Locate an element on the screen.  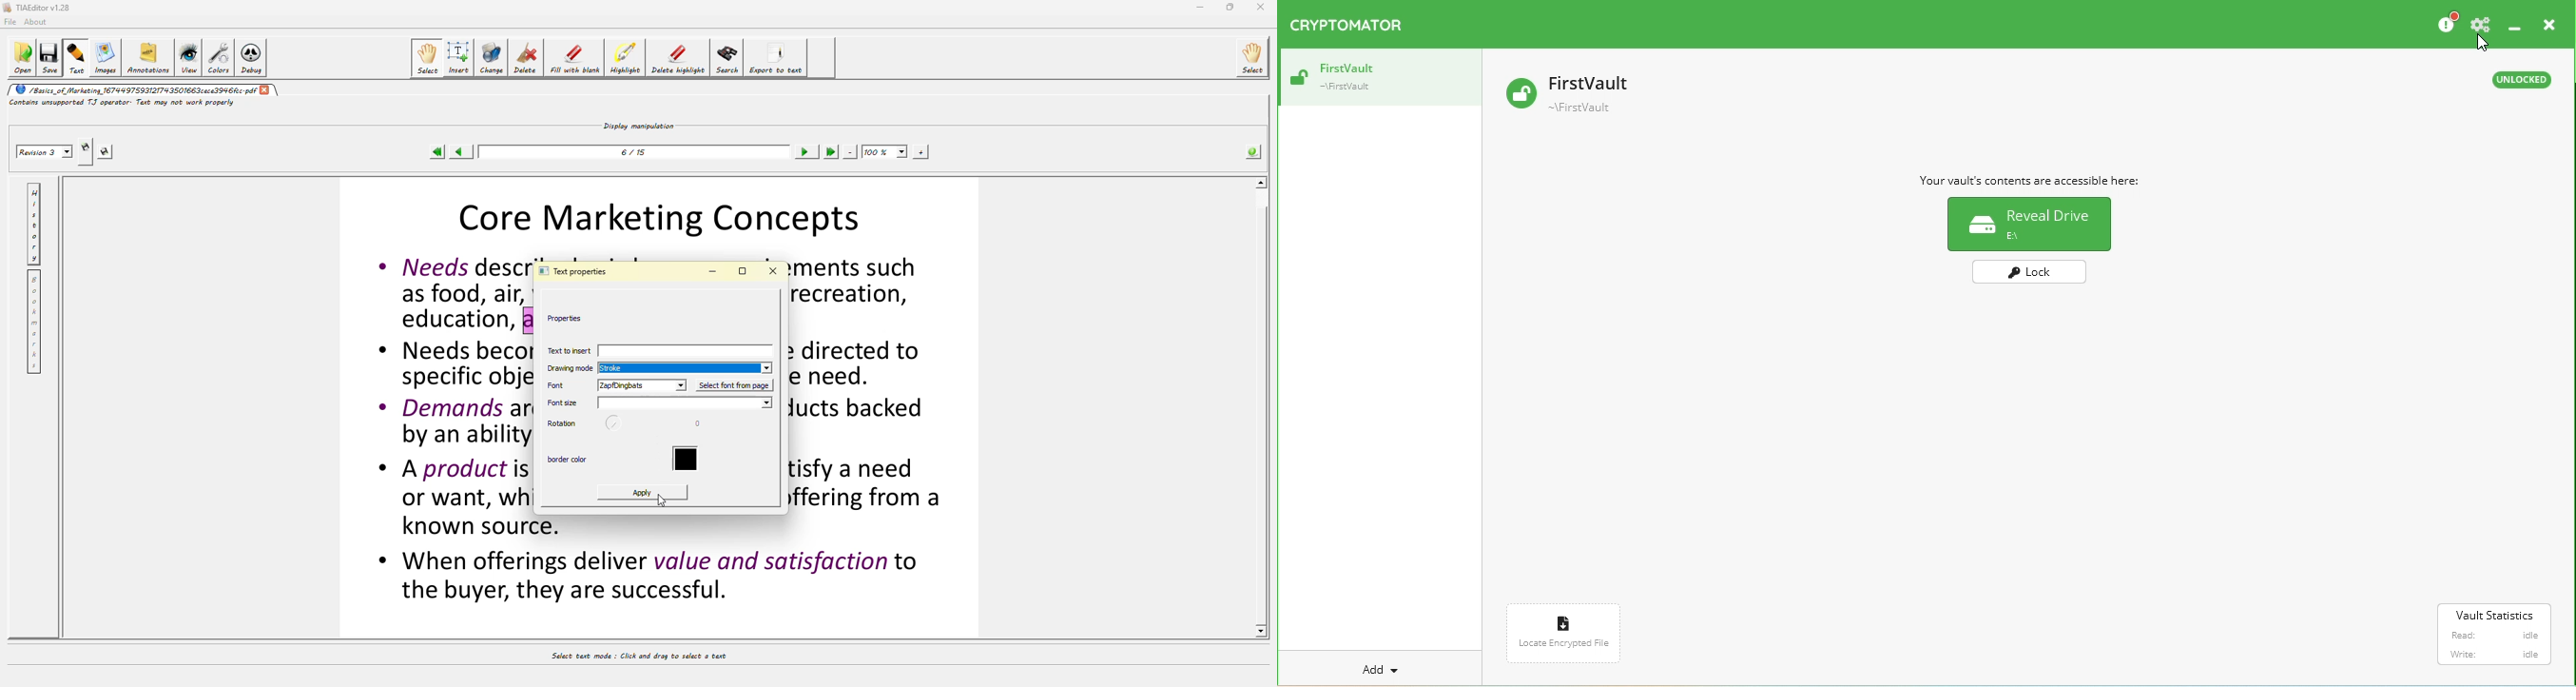
Vault is located at coordinates (1377, 78).